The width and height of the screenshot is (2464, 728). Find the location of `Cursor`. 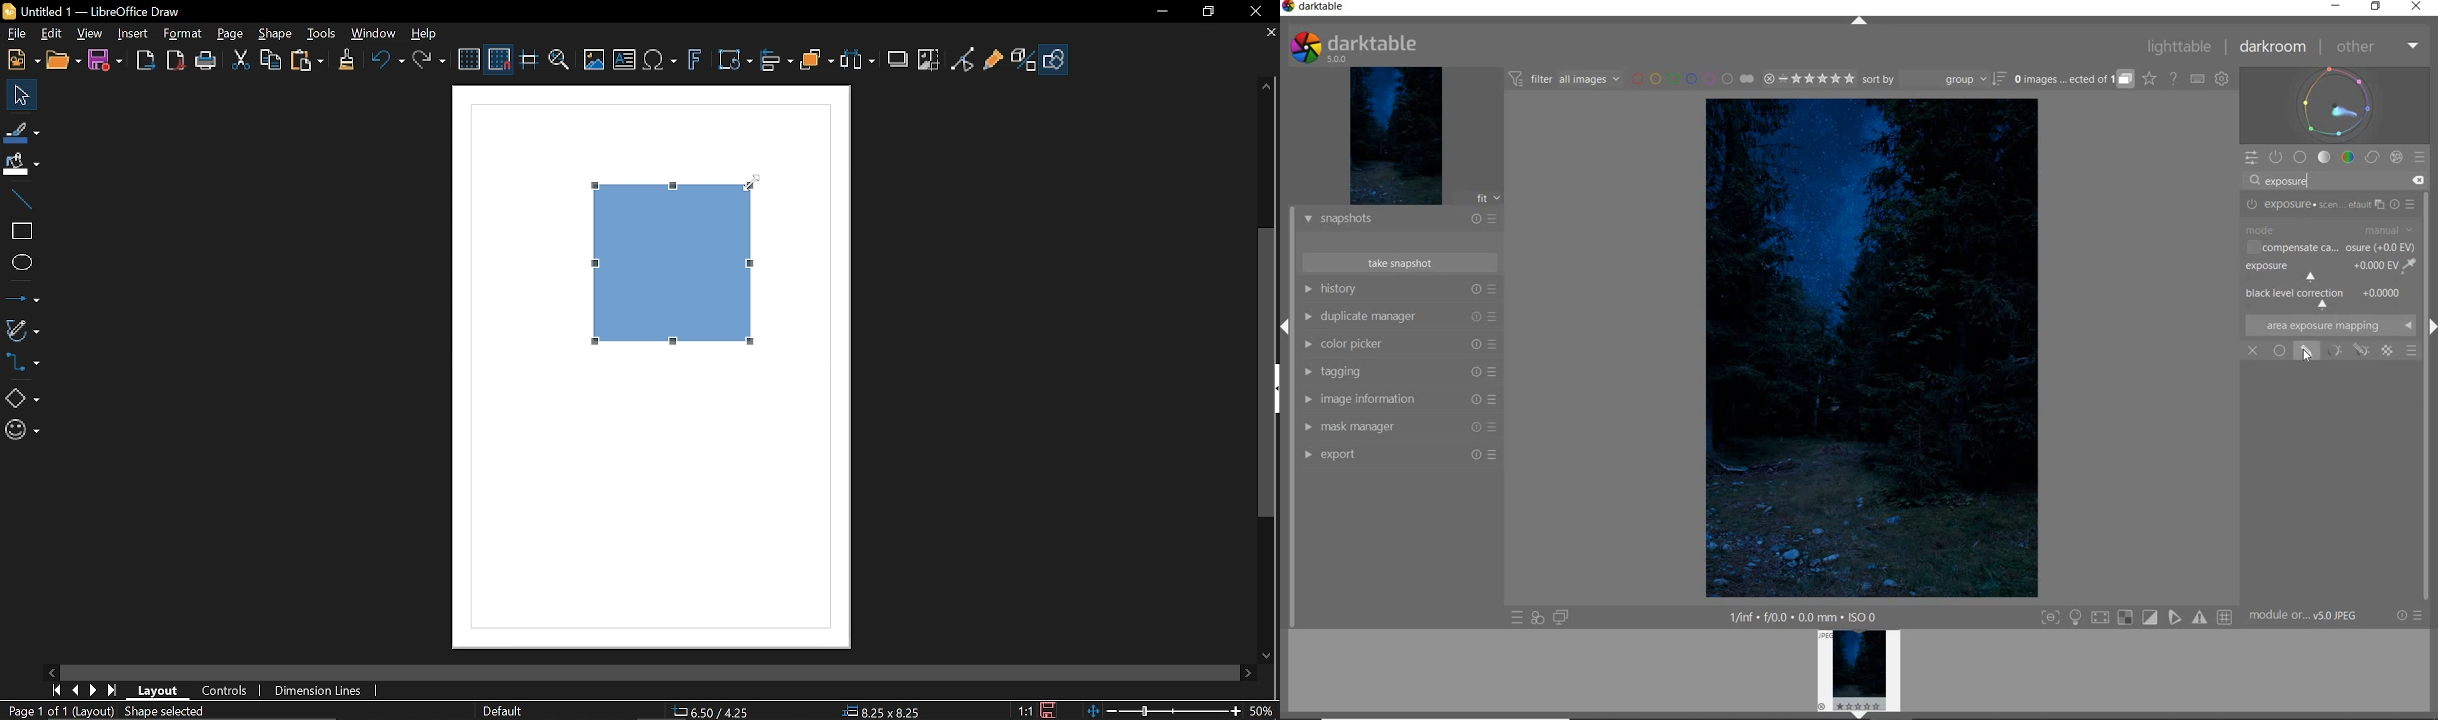

Cursor is located at coordinates (752, 189).